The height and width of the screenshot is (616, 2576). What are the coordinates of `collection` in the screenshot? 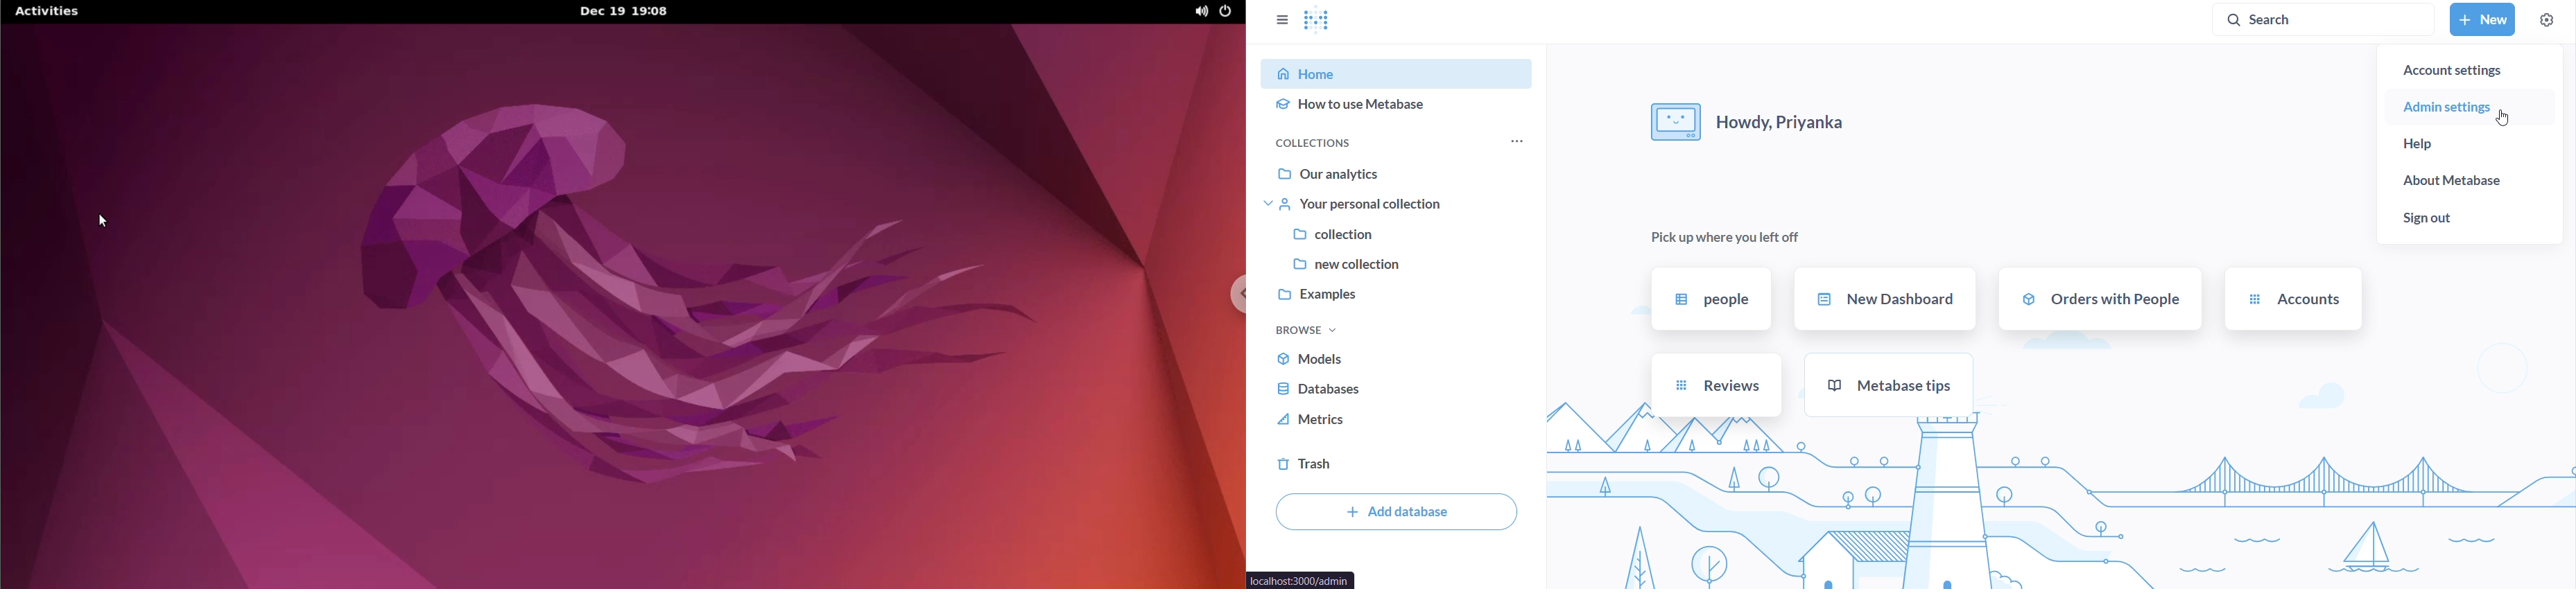 It's located at (1399, 235).